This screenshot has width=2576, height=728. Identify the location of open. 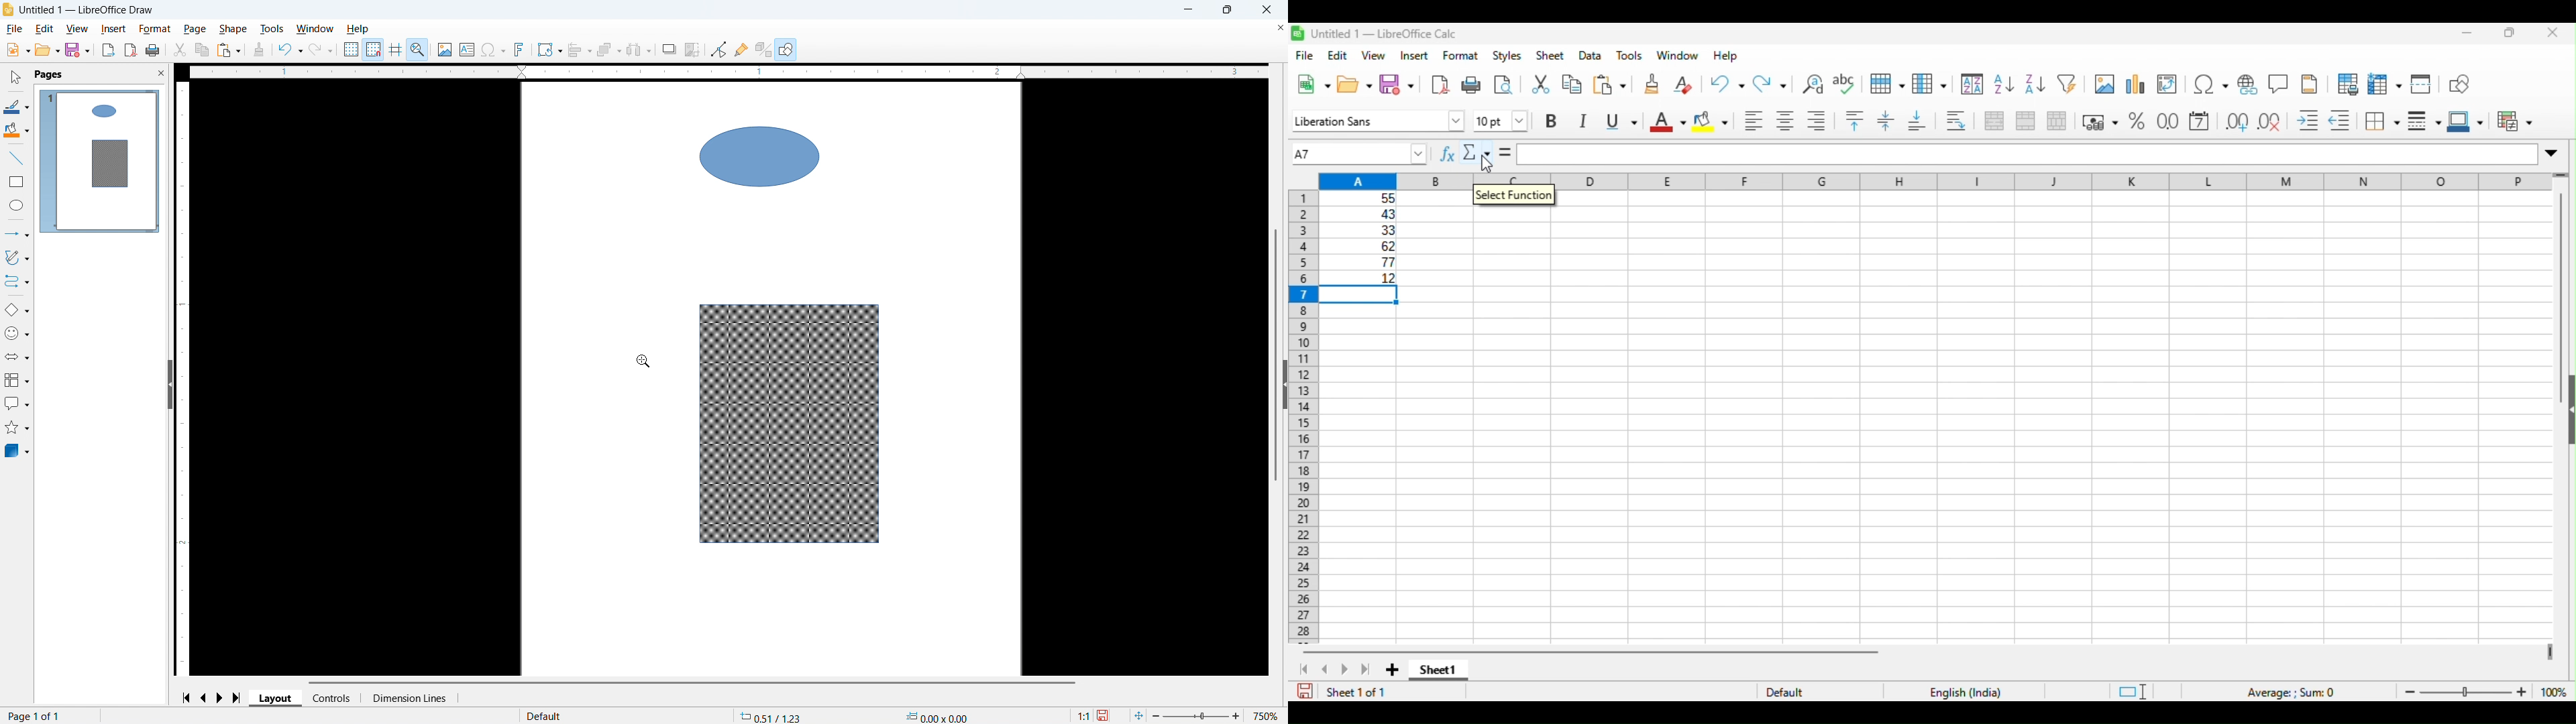
(1355, 85).